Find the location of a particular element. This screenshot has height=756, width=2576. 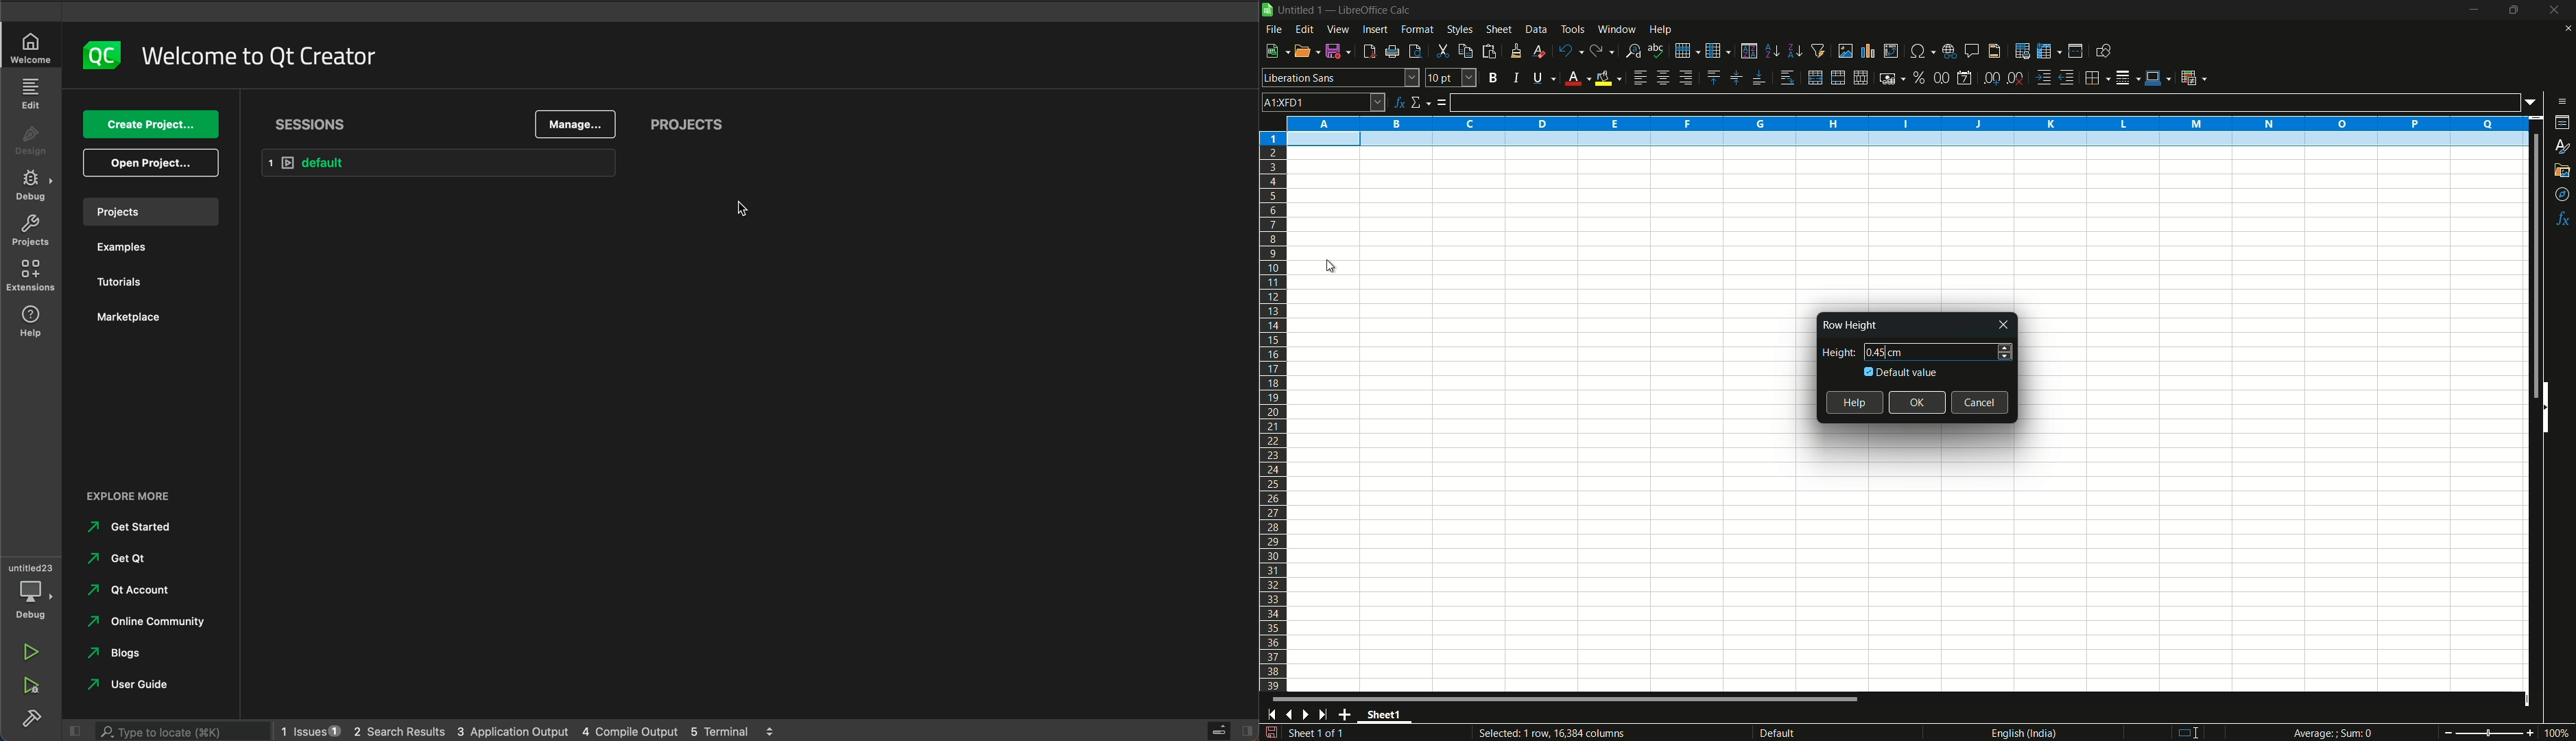

design is located at coordinates (31, 144).